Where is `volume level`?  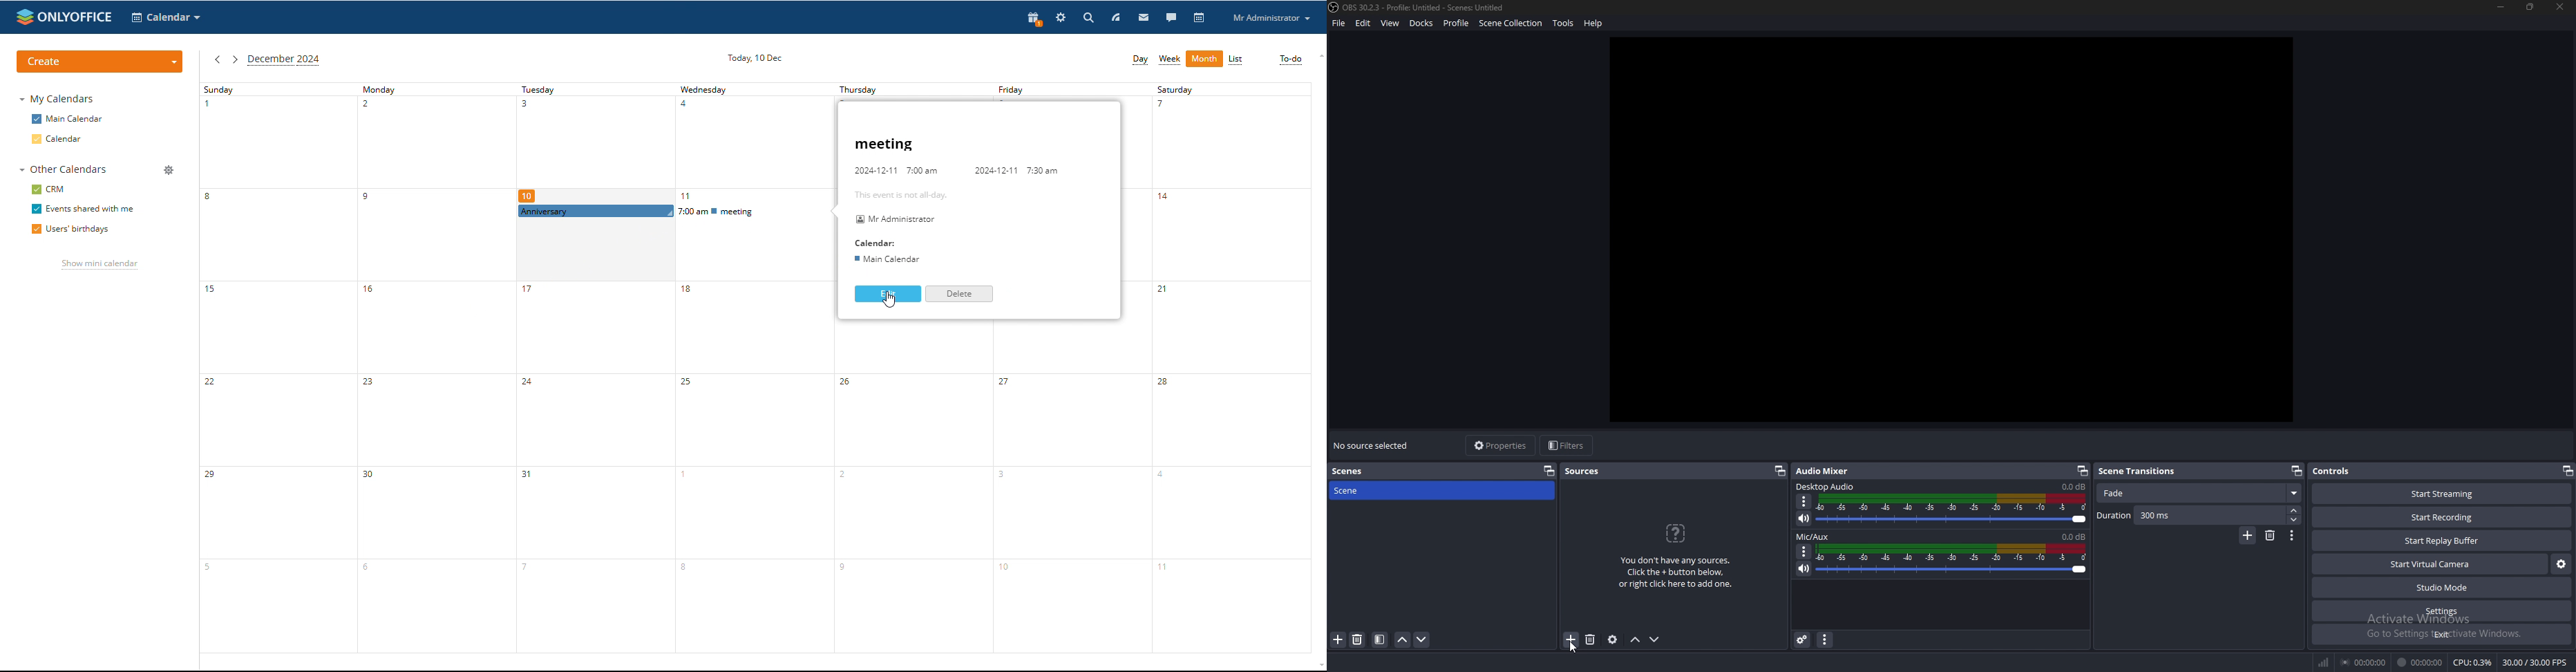
volume level is located at coordinates (2074, 537).